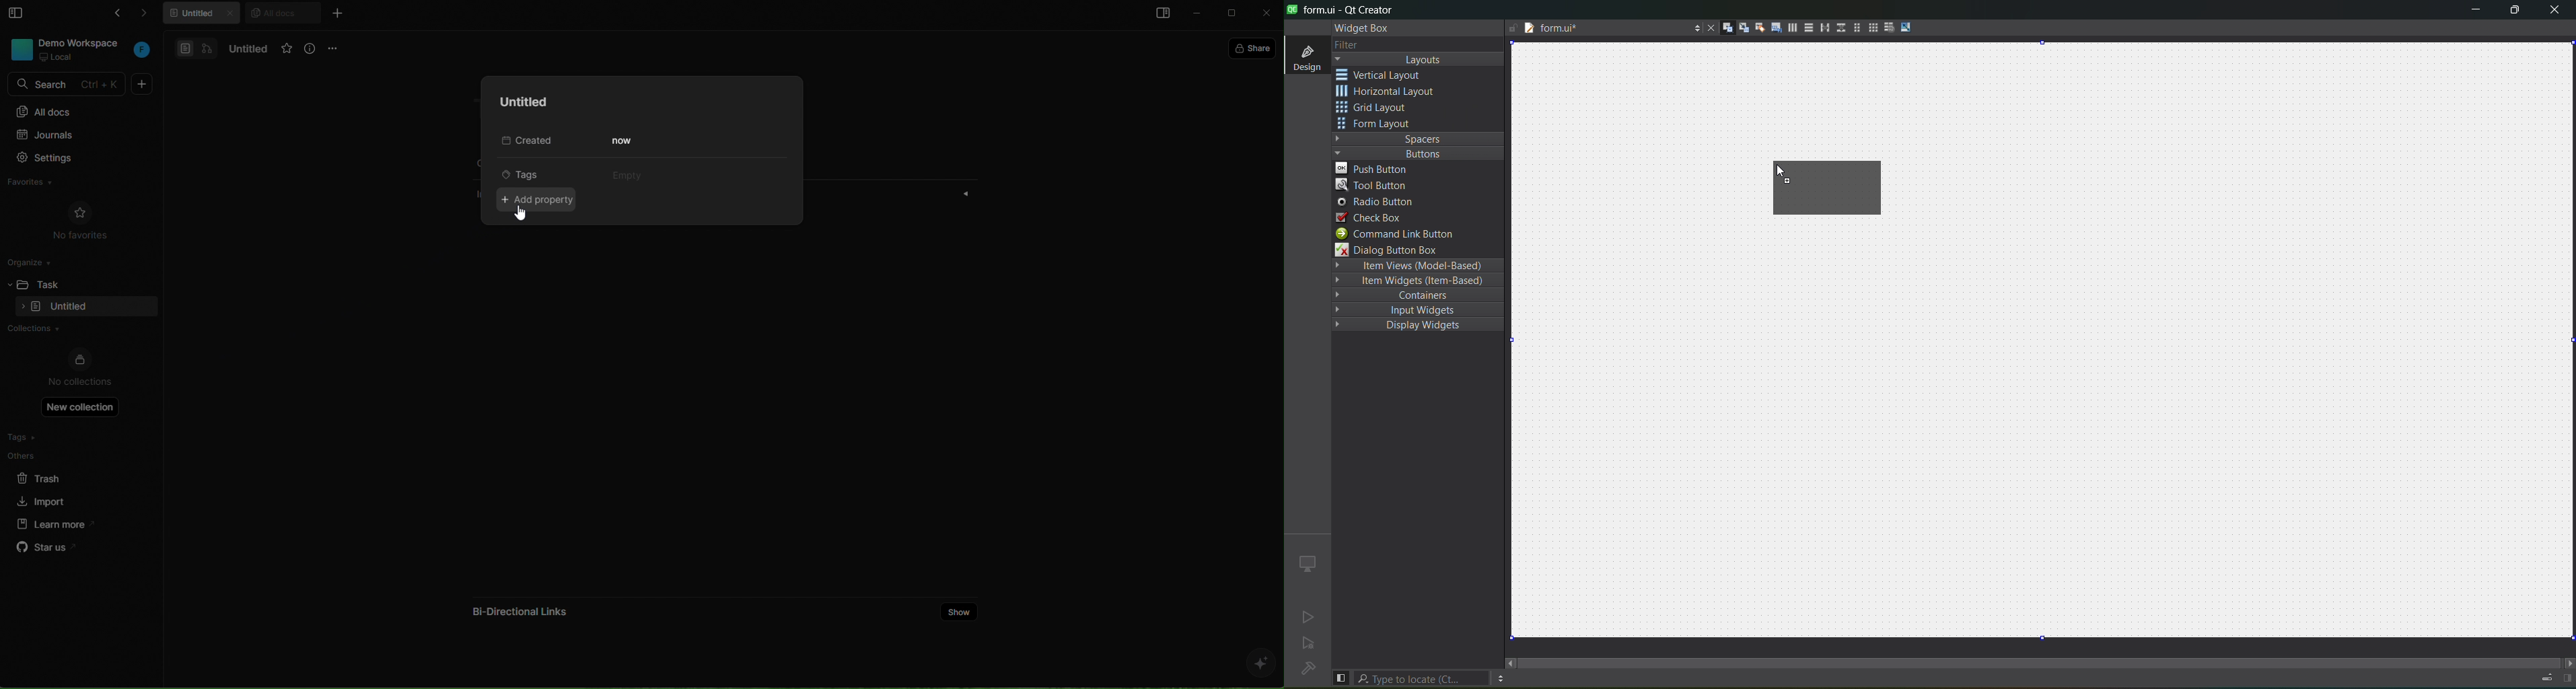  What do you see at coordinates (150, 15) in the screenshot?
I see `forward` at bounding box center [150, 15].